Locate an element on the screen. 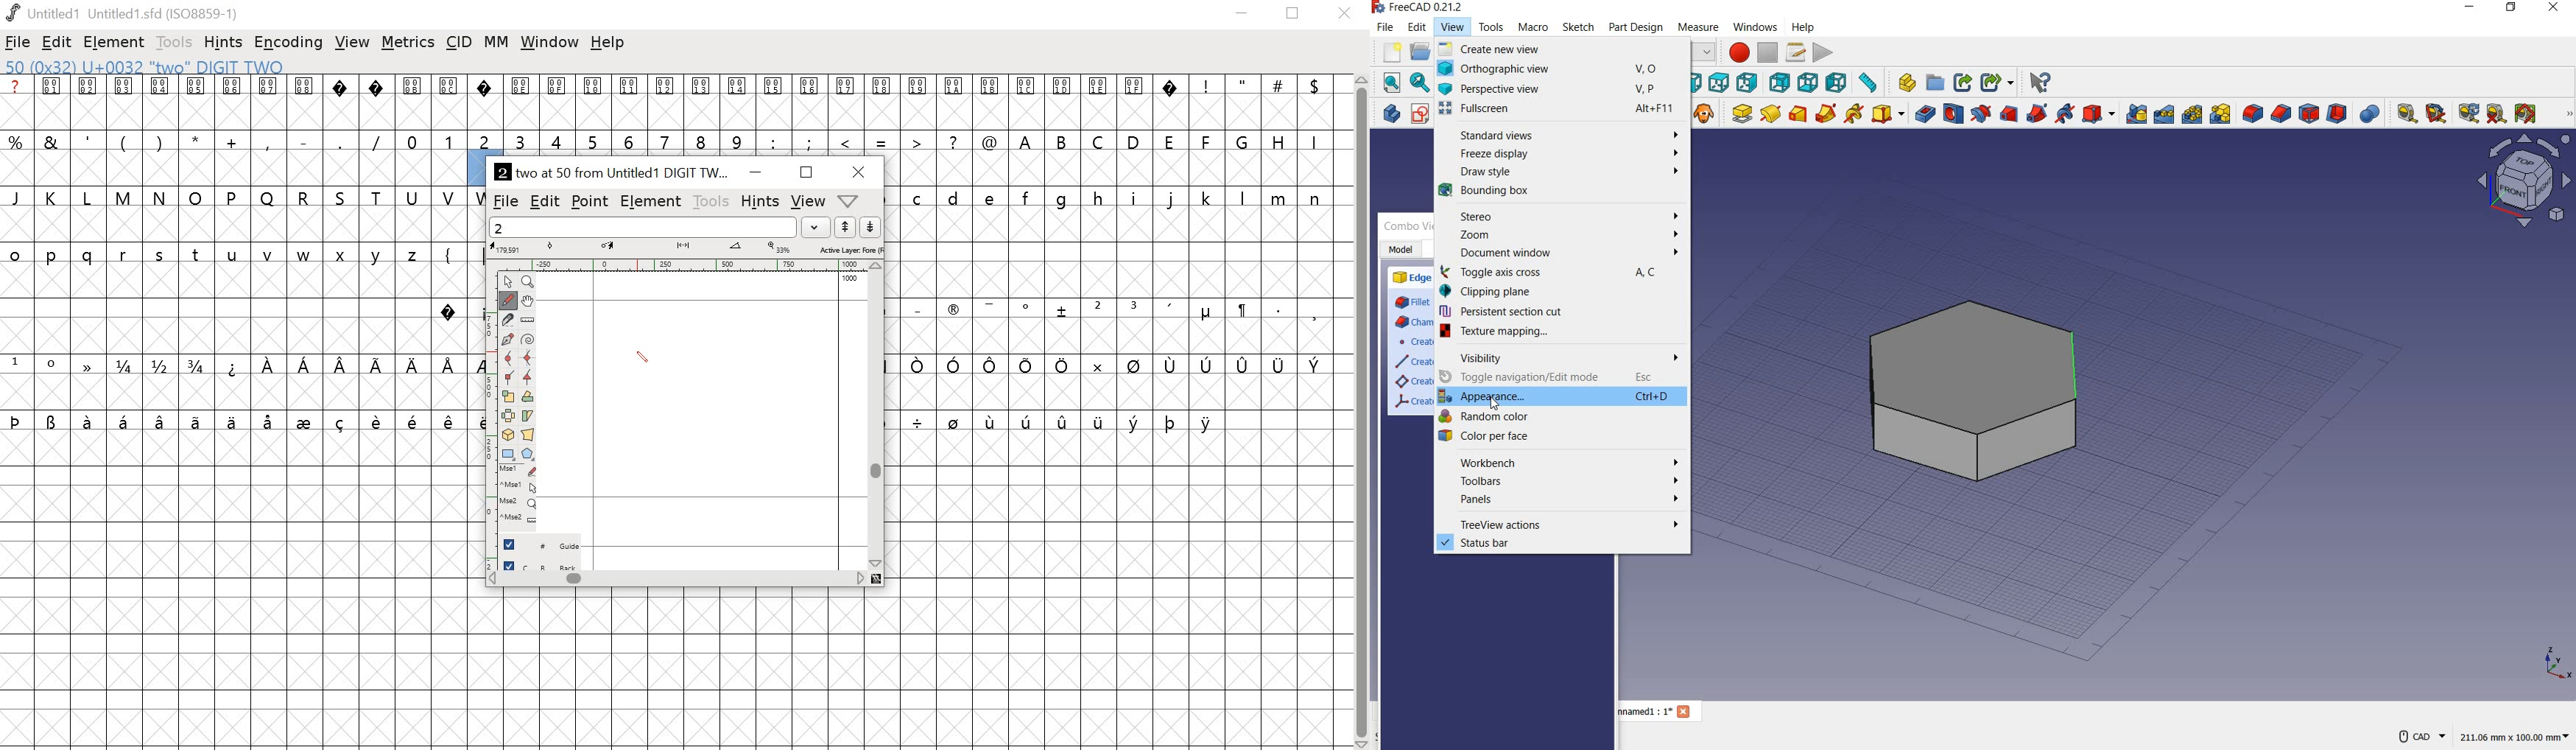 The height and width of the screenshot is (756, 2576). scale is located at coordinates (510, 397).